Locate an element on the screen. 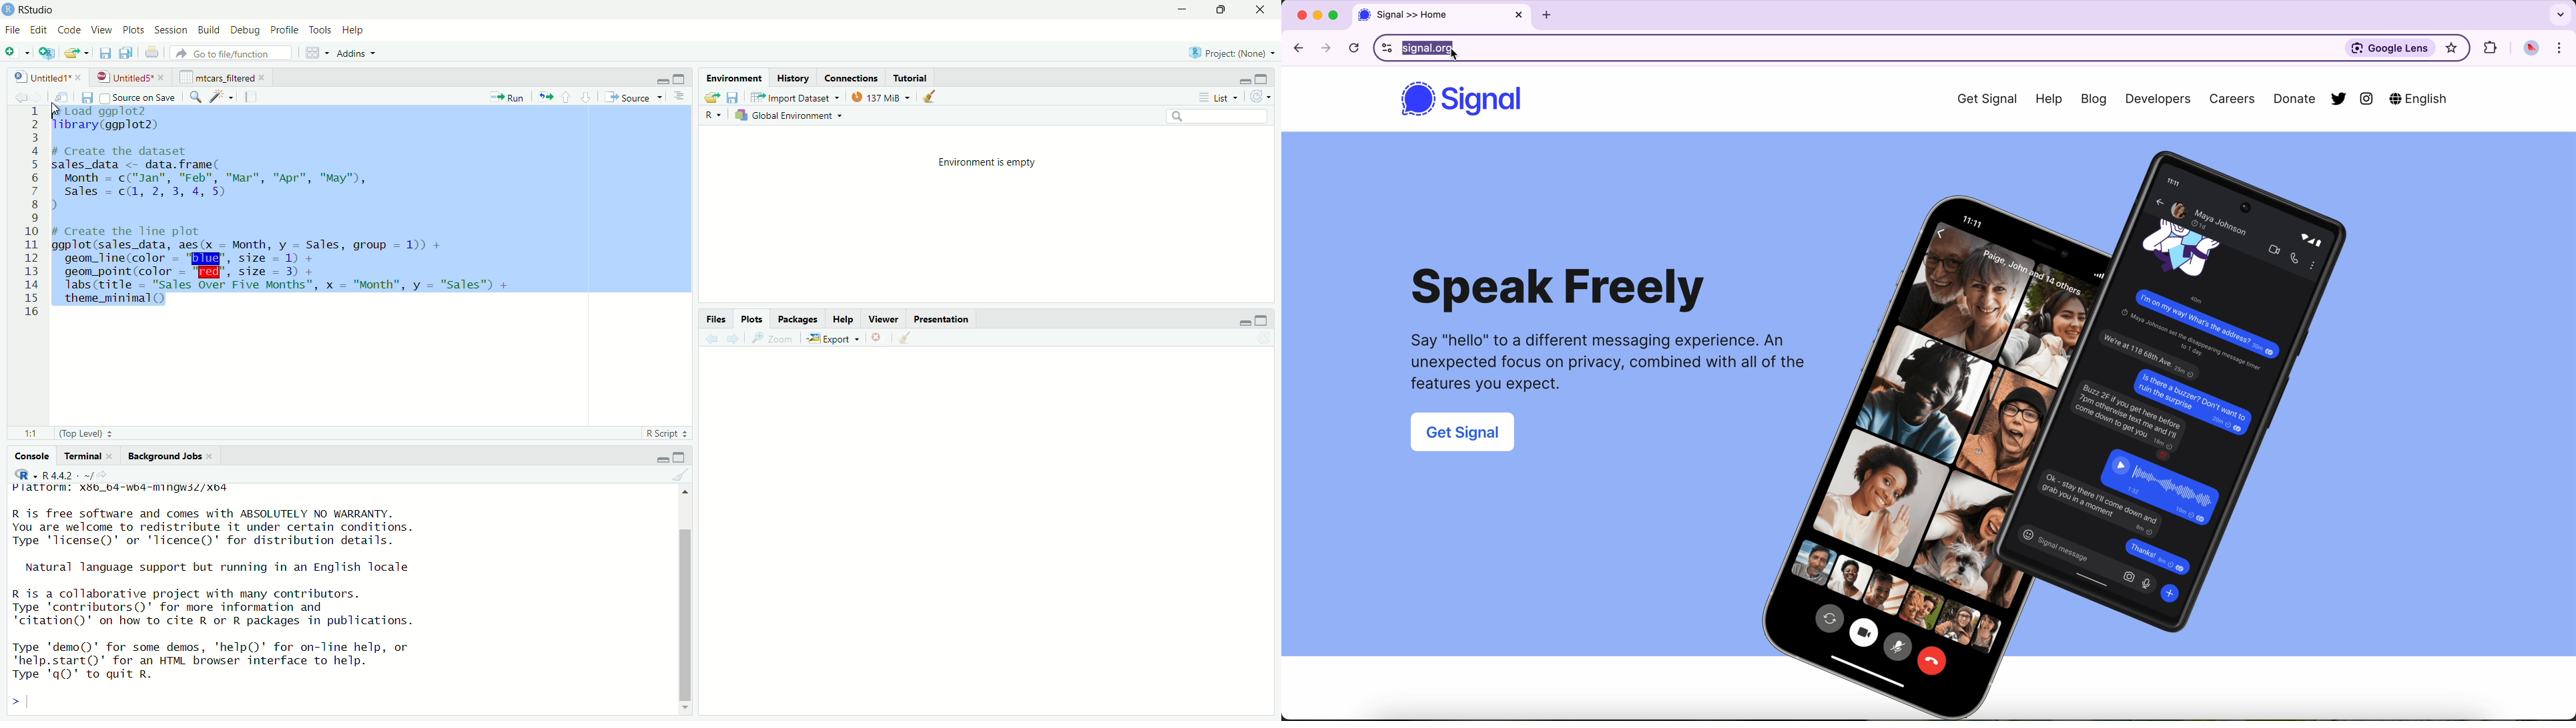  Google Lens is located at coordinates (2389, 48).